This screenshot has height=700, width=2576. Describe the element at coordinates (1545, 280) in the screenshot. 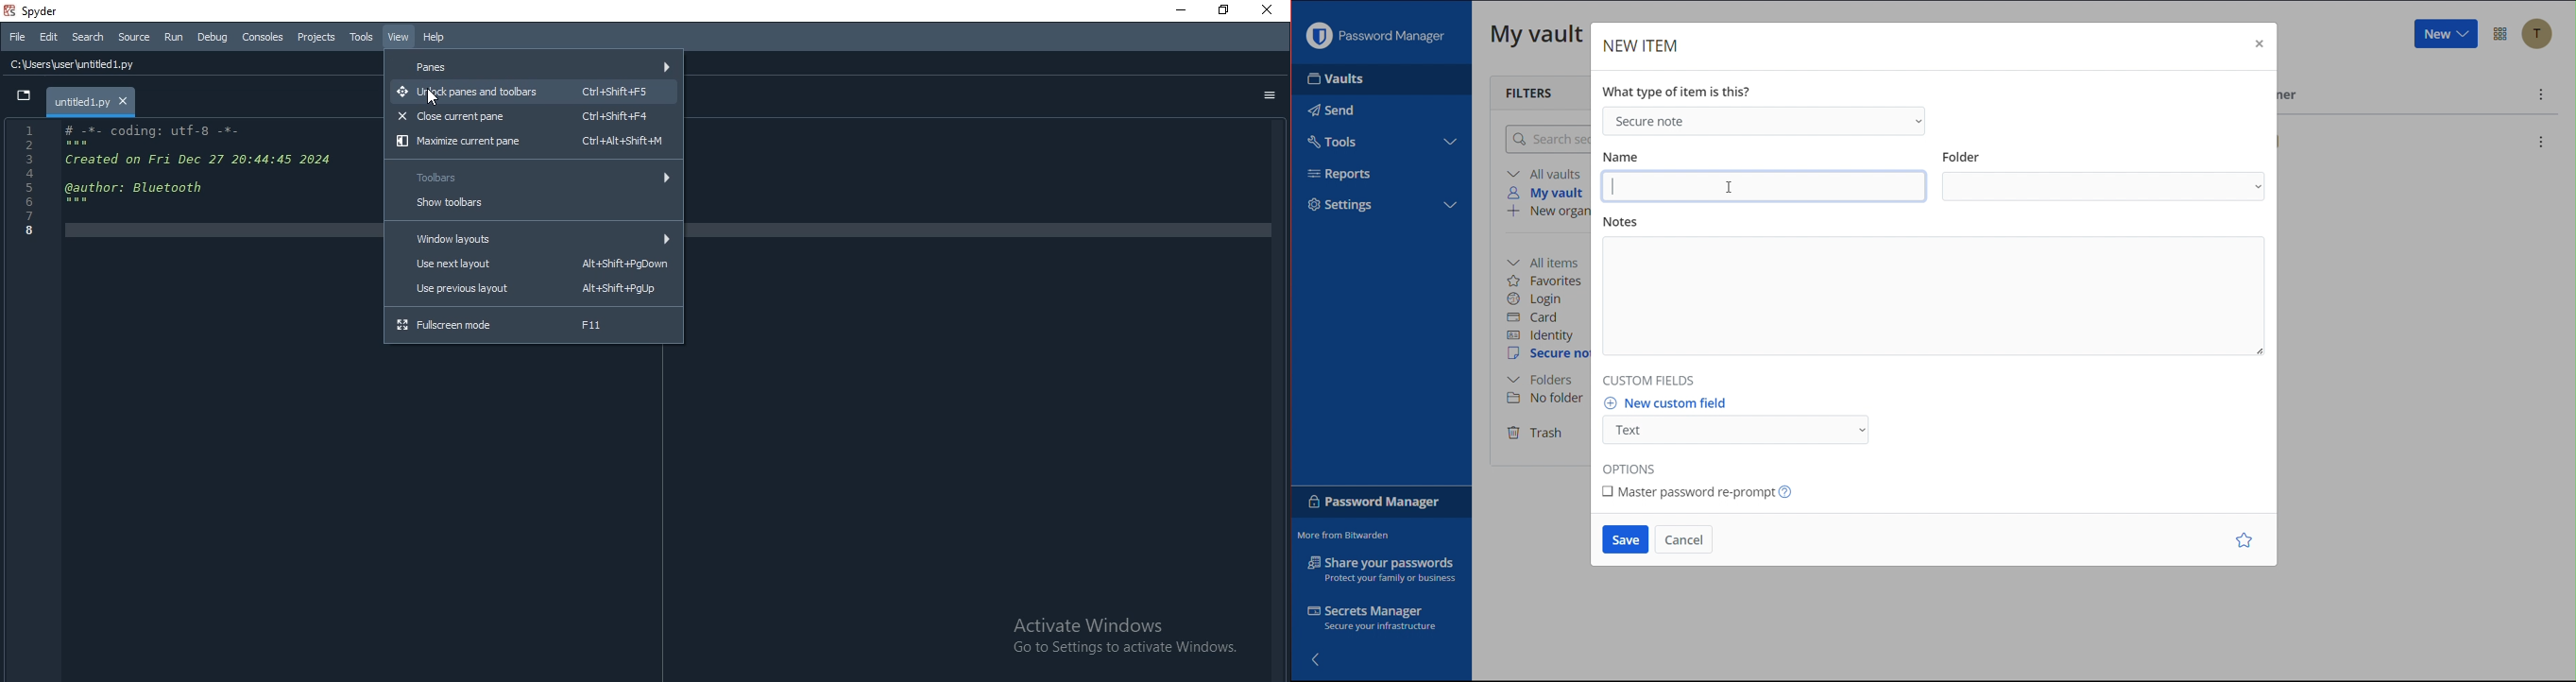

I see `Favorites` at that location.